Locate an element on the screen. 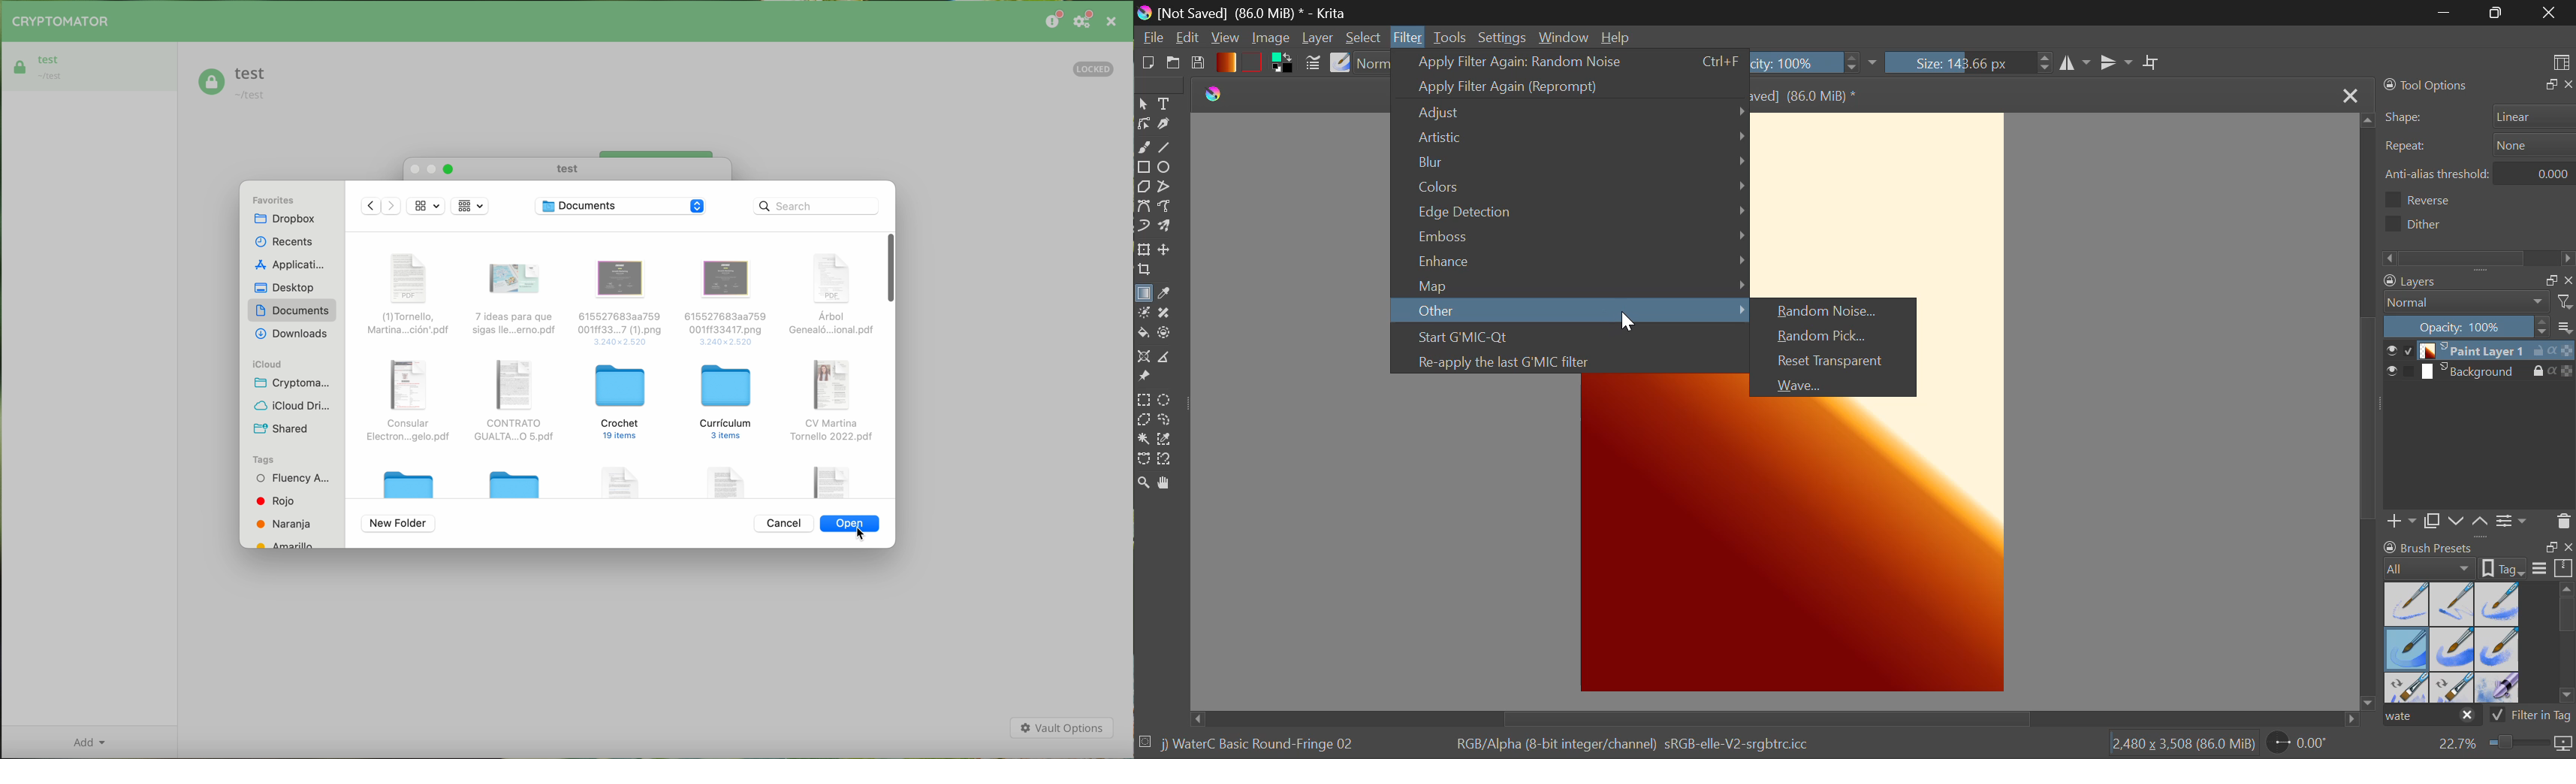  Crop is located at coordinates (1144, 271).